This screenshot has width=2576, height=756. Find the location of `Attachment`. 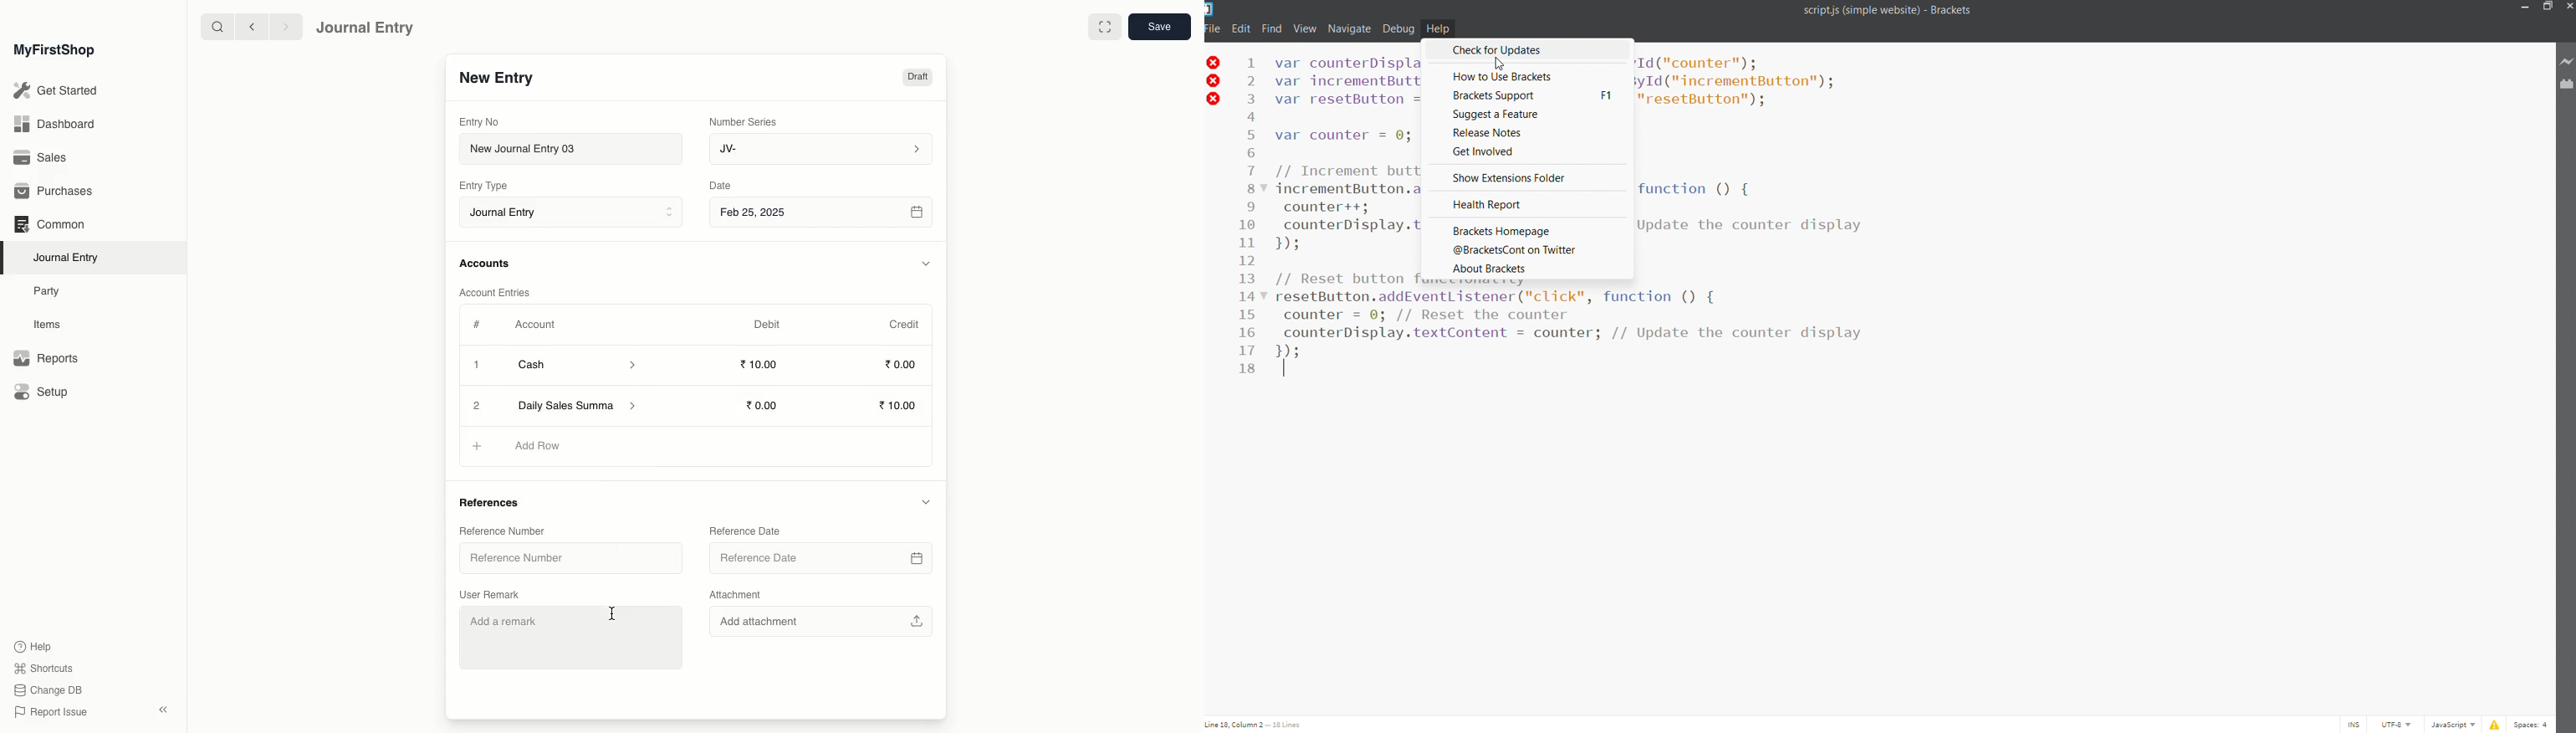

Attachment is located at coordinates (736, 596).